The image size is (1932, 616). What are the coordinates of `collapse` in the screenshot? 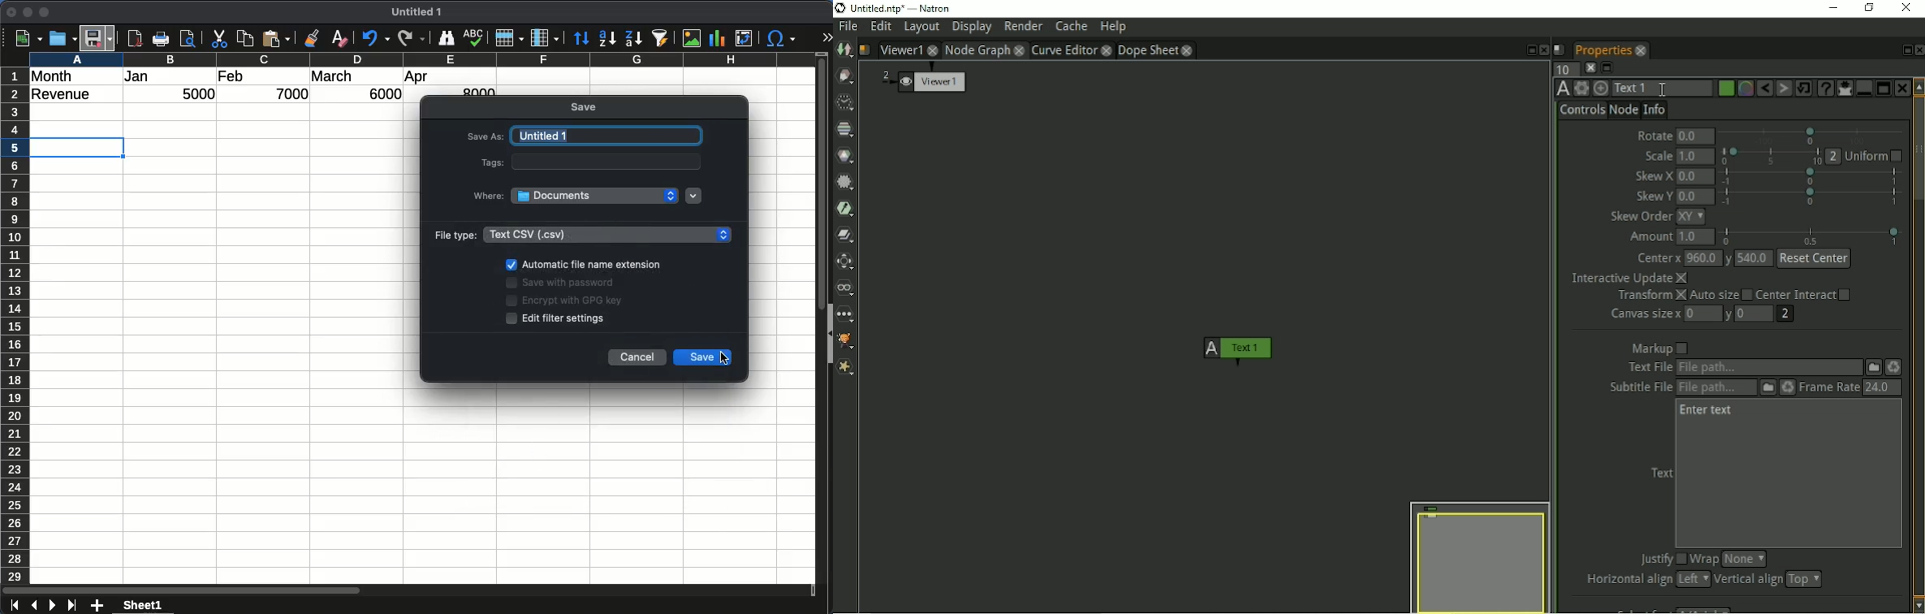 It's located at (828, 331).